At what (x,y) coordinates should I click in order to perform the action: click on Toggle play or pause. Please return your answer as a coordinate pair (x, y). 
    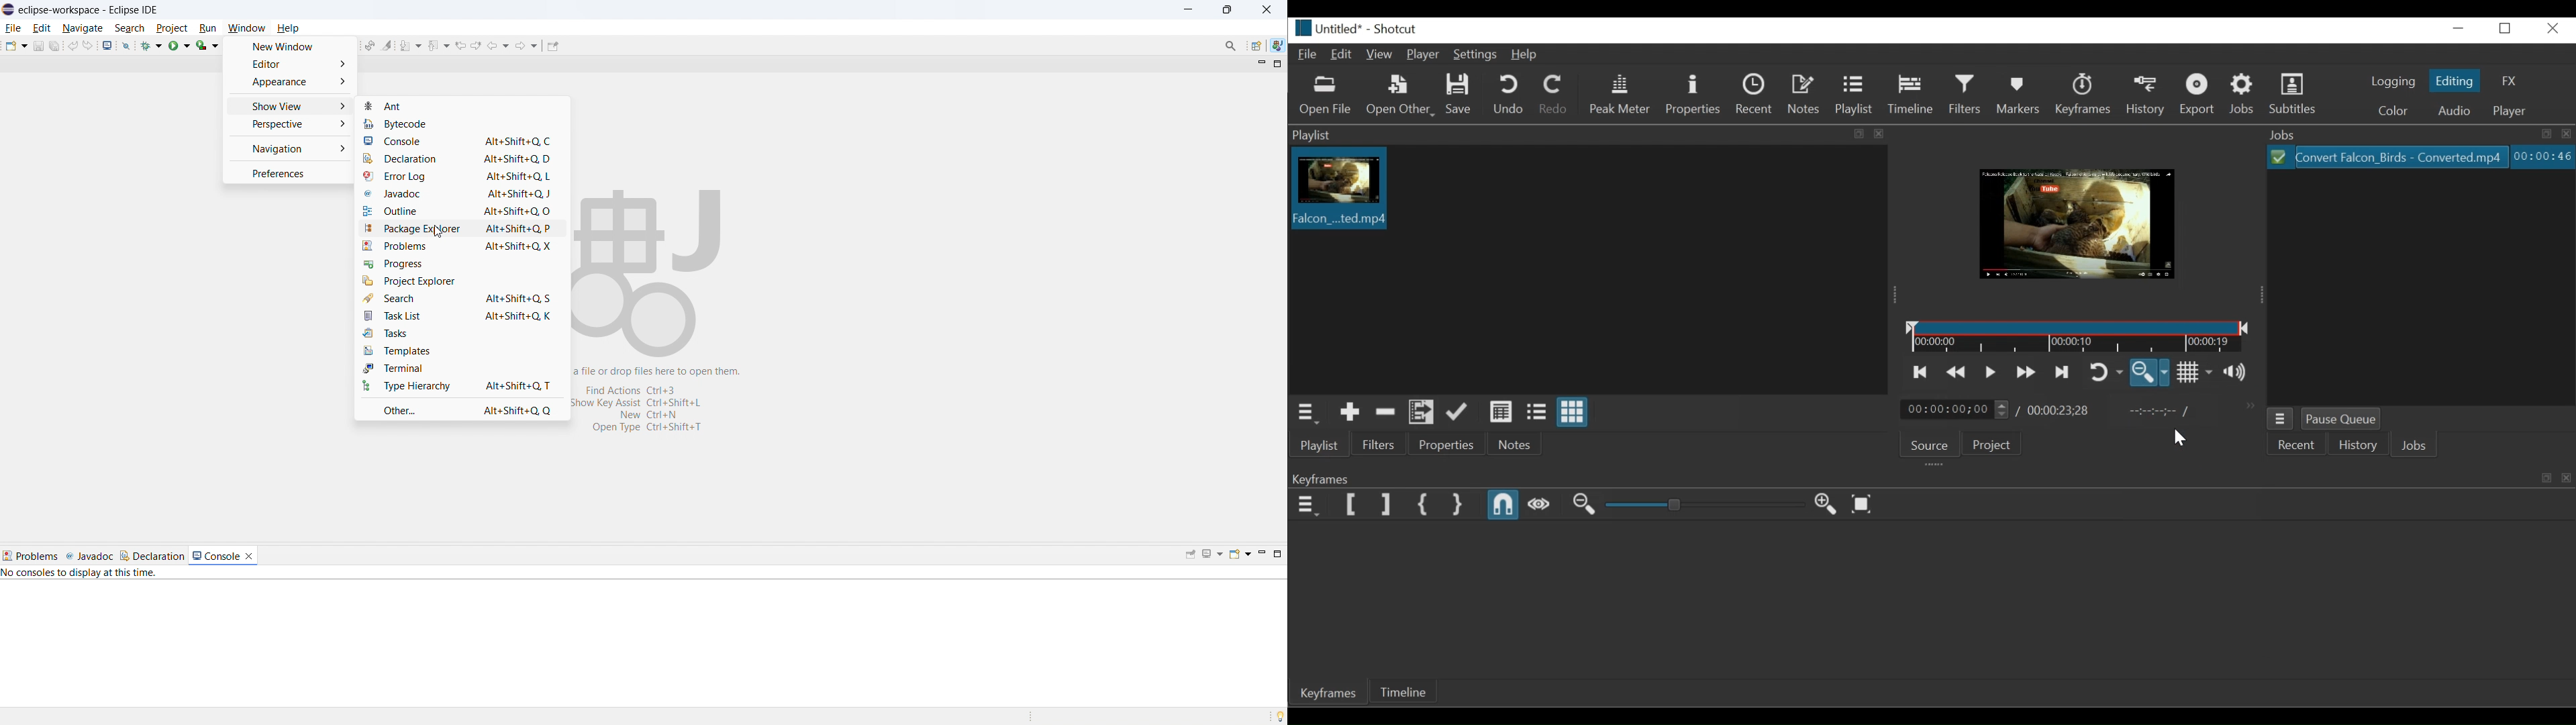
    Looking at the image, I should click on (1991, 372).